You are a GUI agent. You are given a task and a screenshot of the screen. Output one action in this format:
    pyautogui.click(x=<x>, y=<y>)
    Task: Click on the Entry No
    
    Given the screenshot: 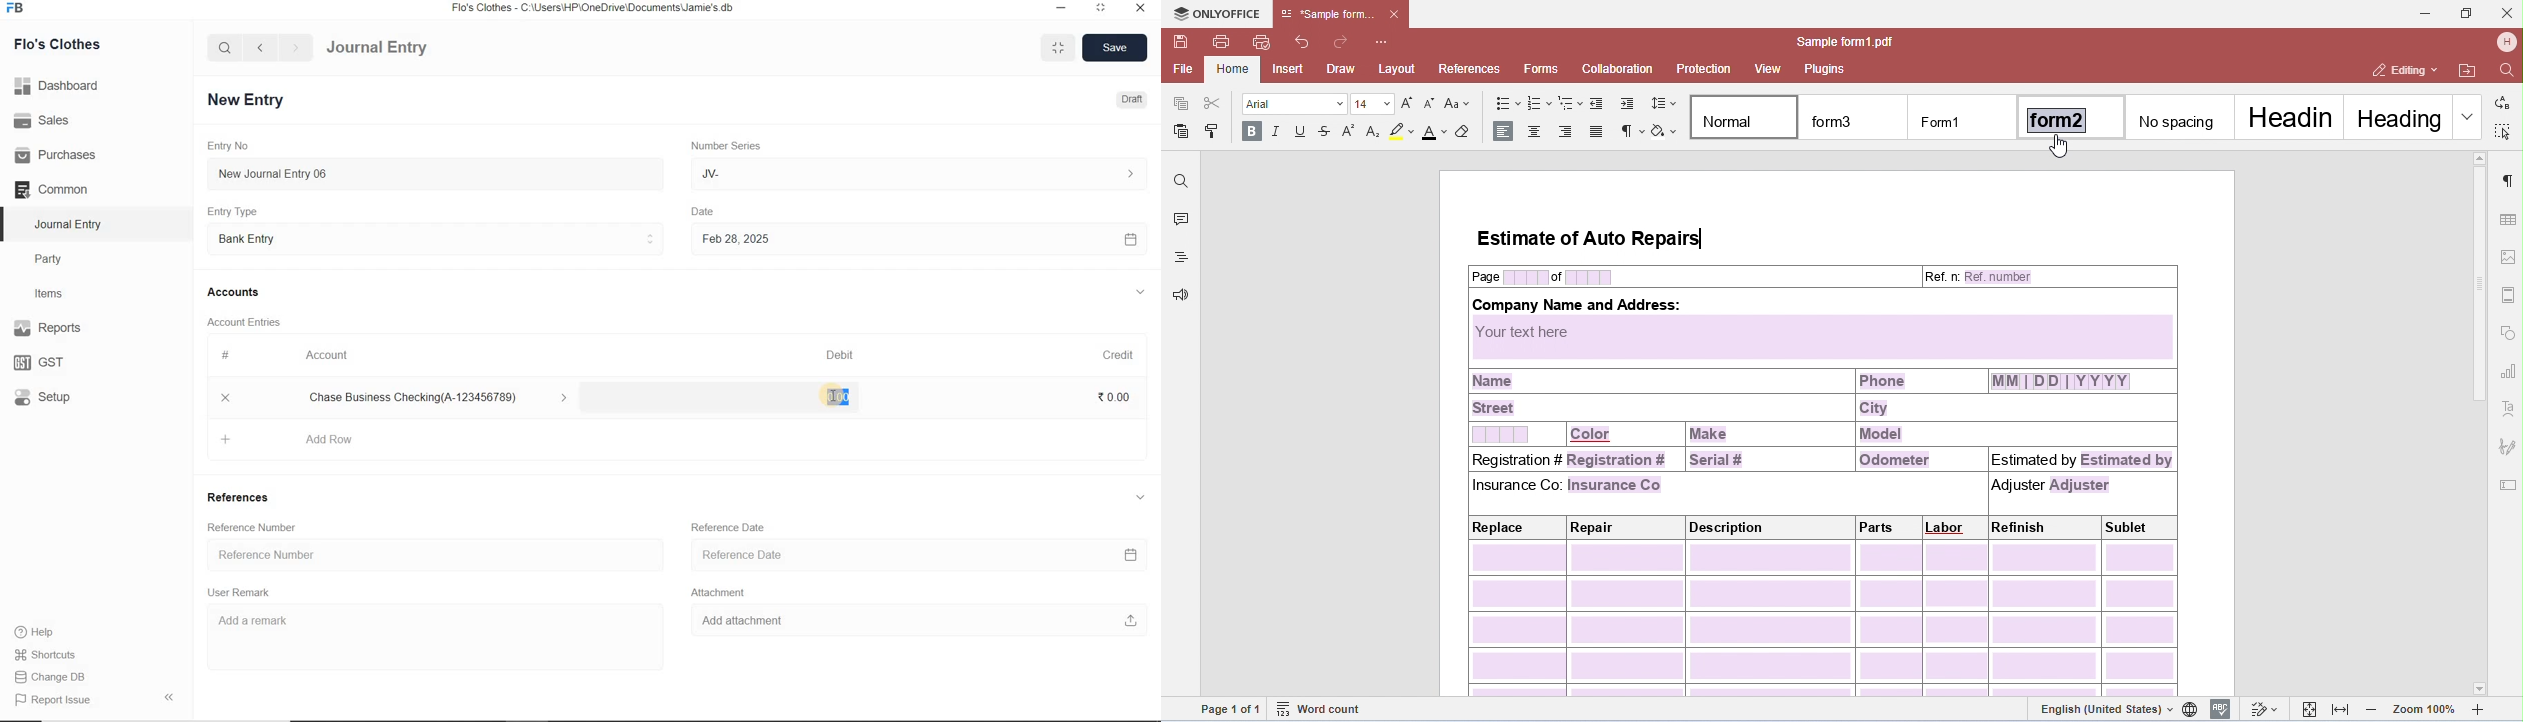 What is the action you would take?
    pyautogui.click(x=230, y=146)
    